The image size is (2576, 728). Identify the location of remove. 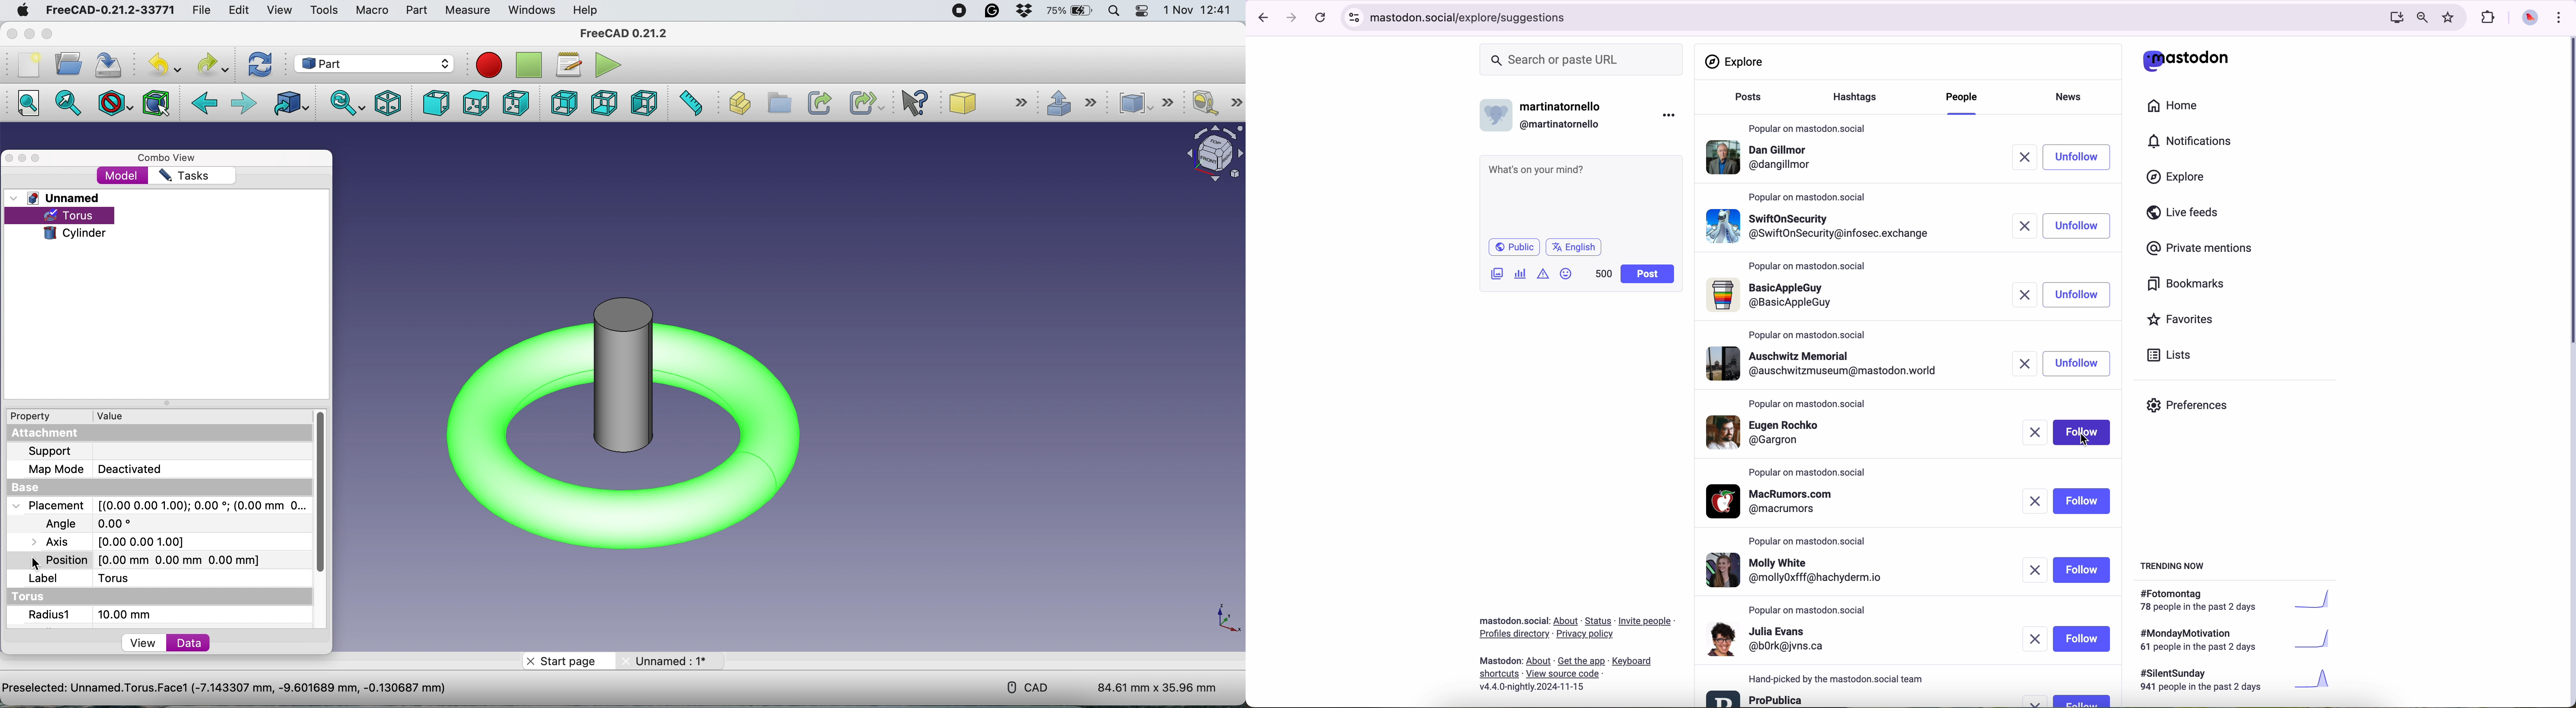
(2027, 225).